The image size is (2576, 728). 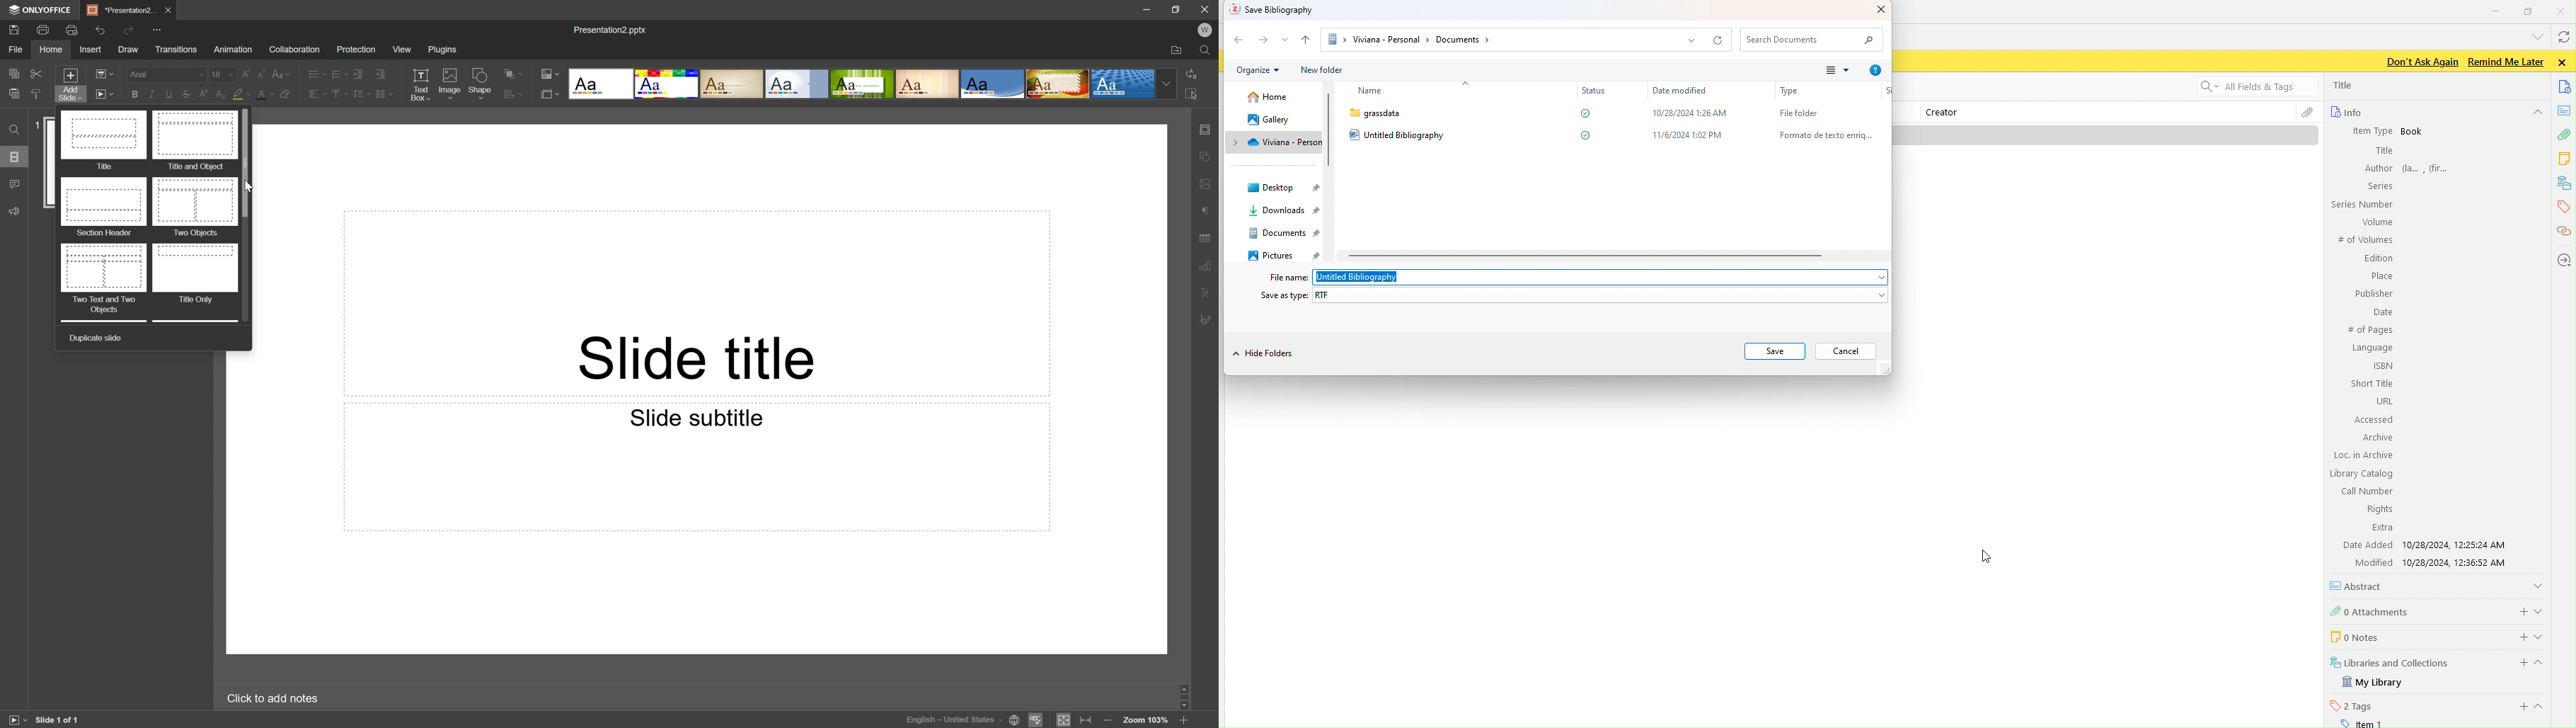 What do you see at coordinates (1793, 112) in the screenshot?
I see `File folder` at bounding box center [1793, 112].